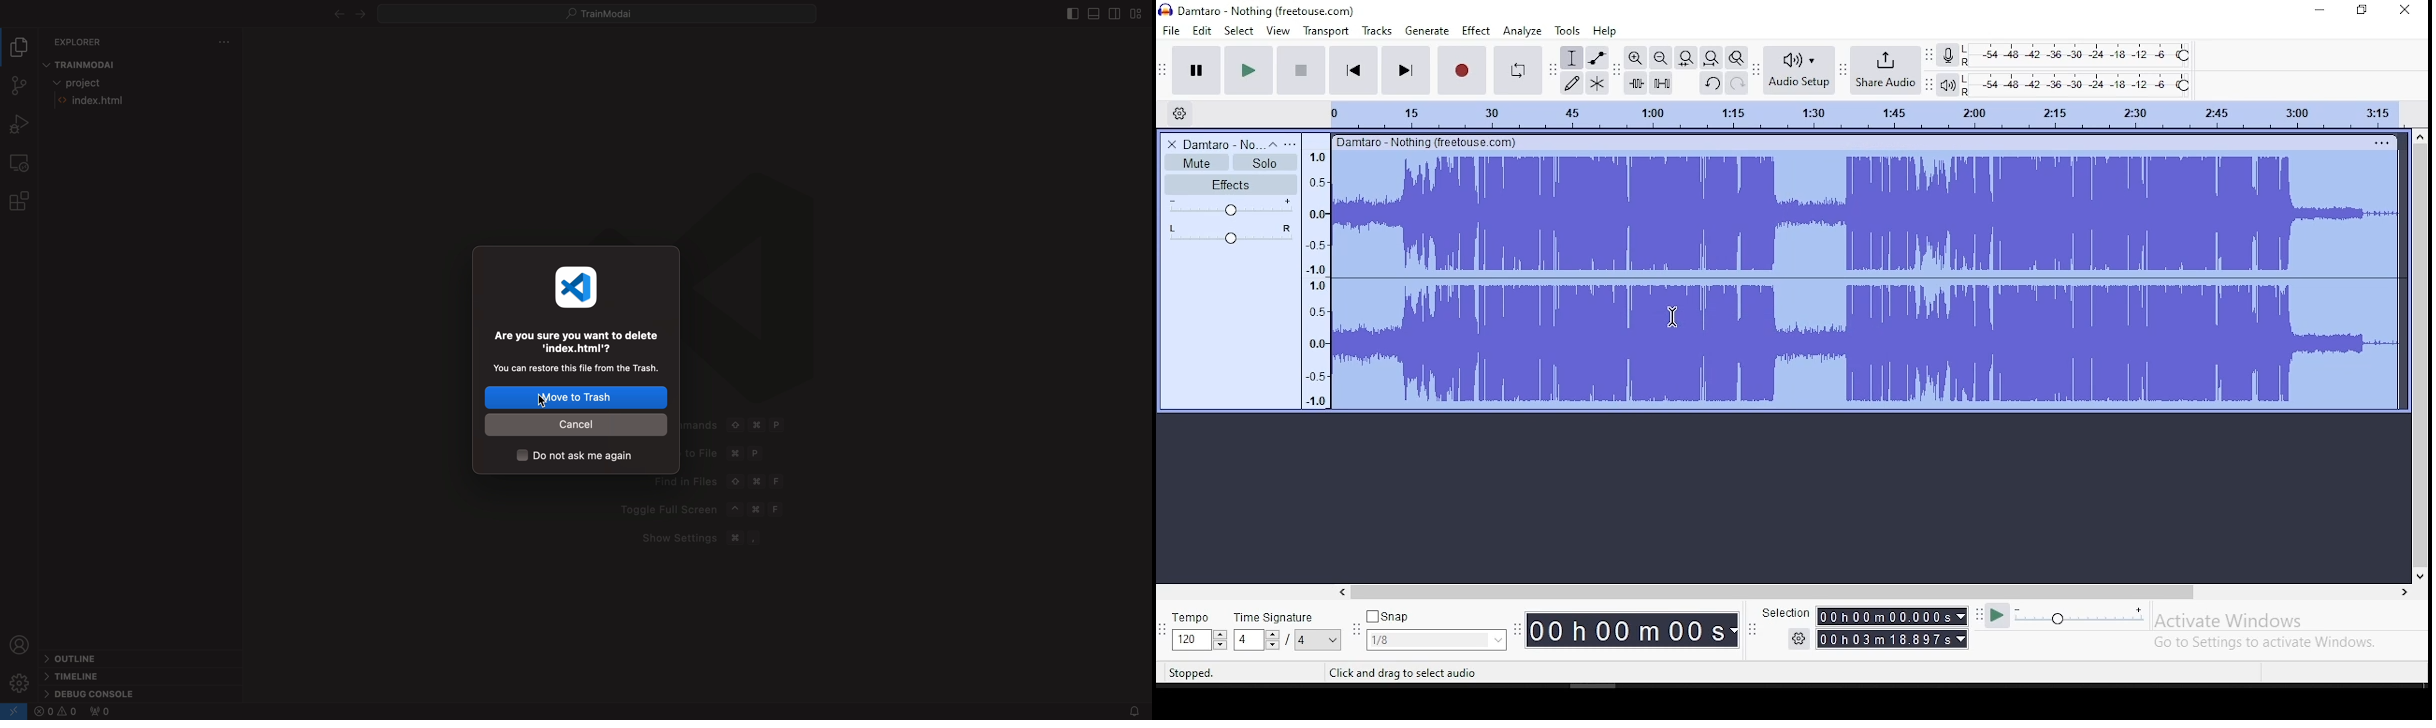  What do you see at coordinates (1687, 56) in the screenshot?
I see `fit project to width` at bounding box center [1687, 56].